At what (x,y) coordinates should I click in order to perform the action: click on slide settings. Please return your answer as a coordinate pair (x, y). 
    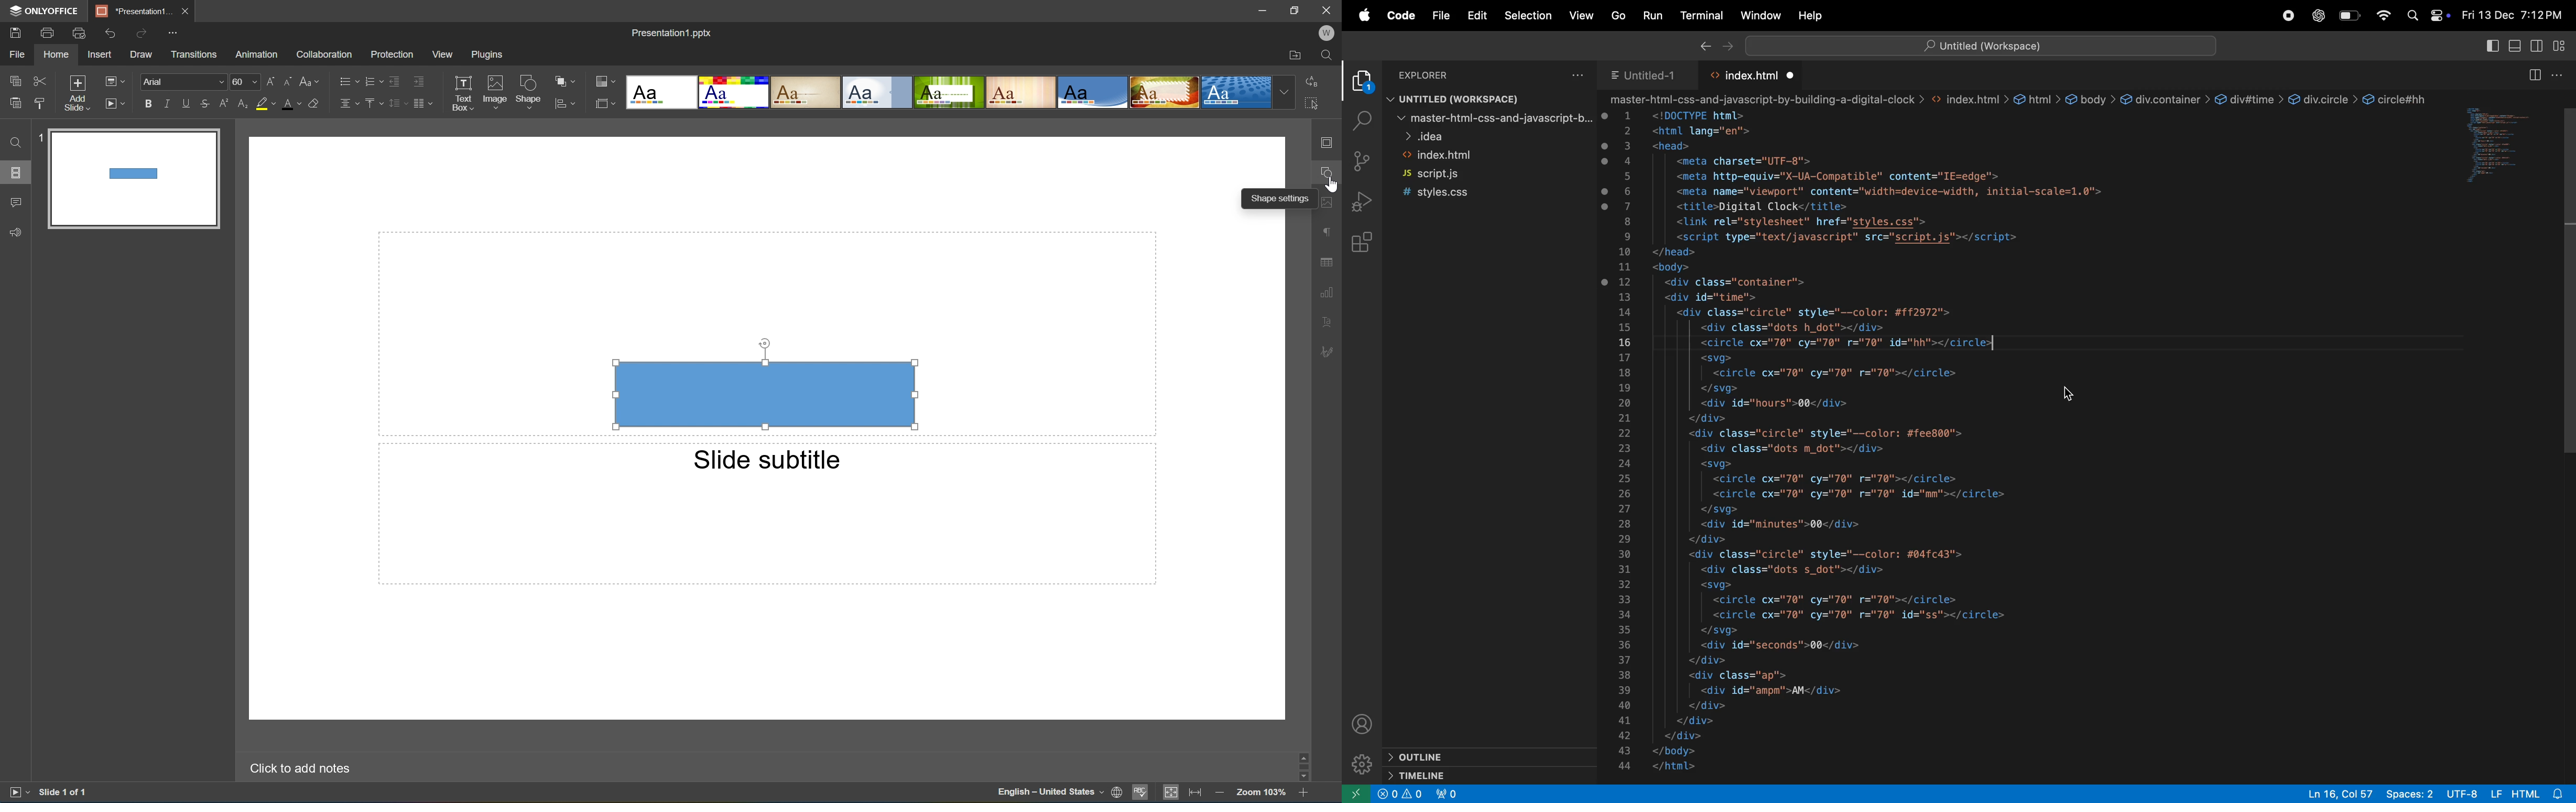
    Looking at the image, I should click on (1329, 143).